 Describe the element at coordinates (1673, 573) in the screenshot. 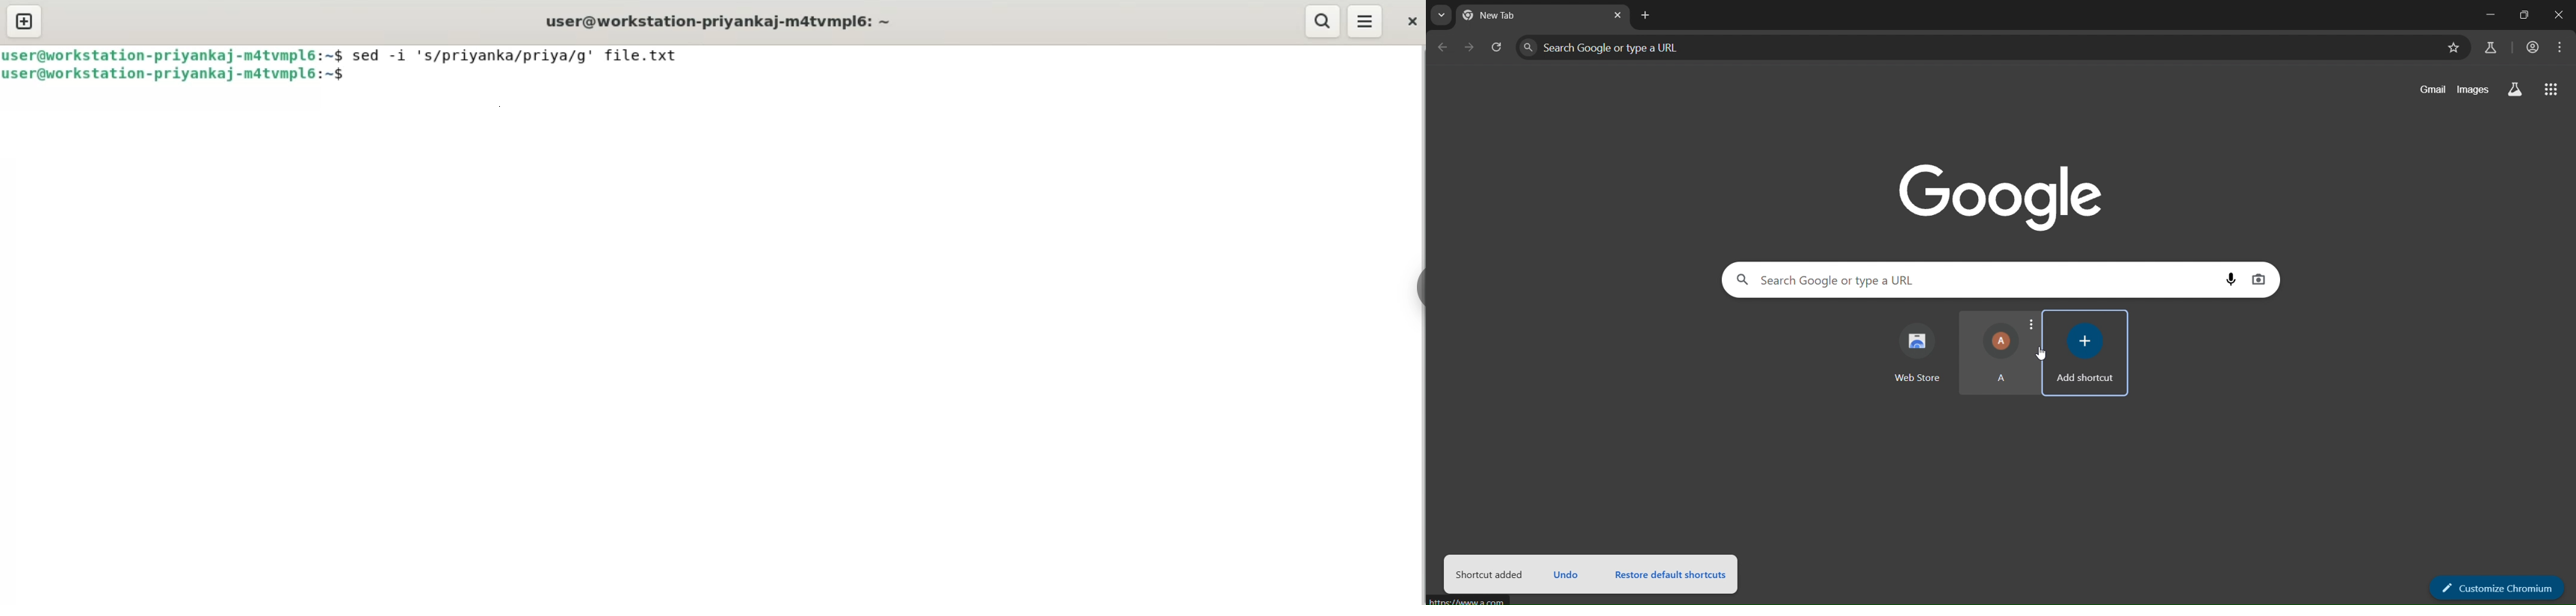

I see `restore default shortcuts` at that location.